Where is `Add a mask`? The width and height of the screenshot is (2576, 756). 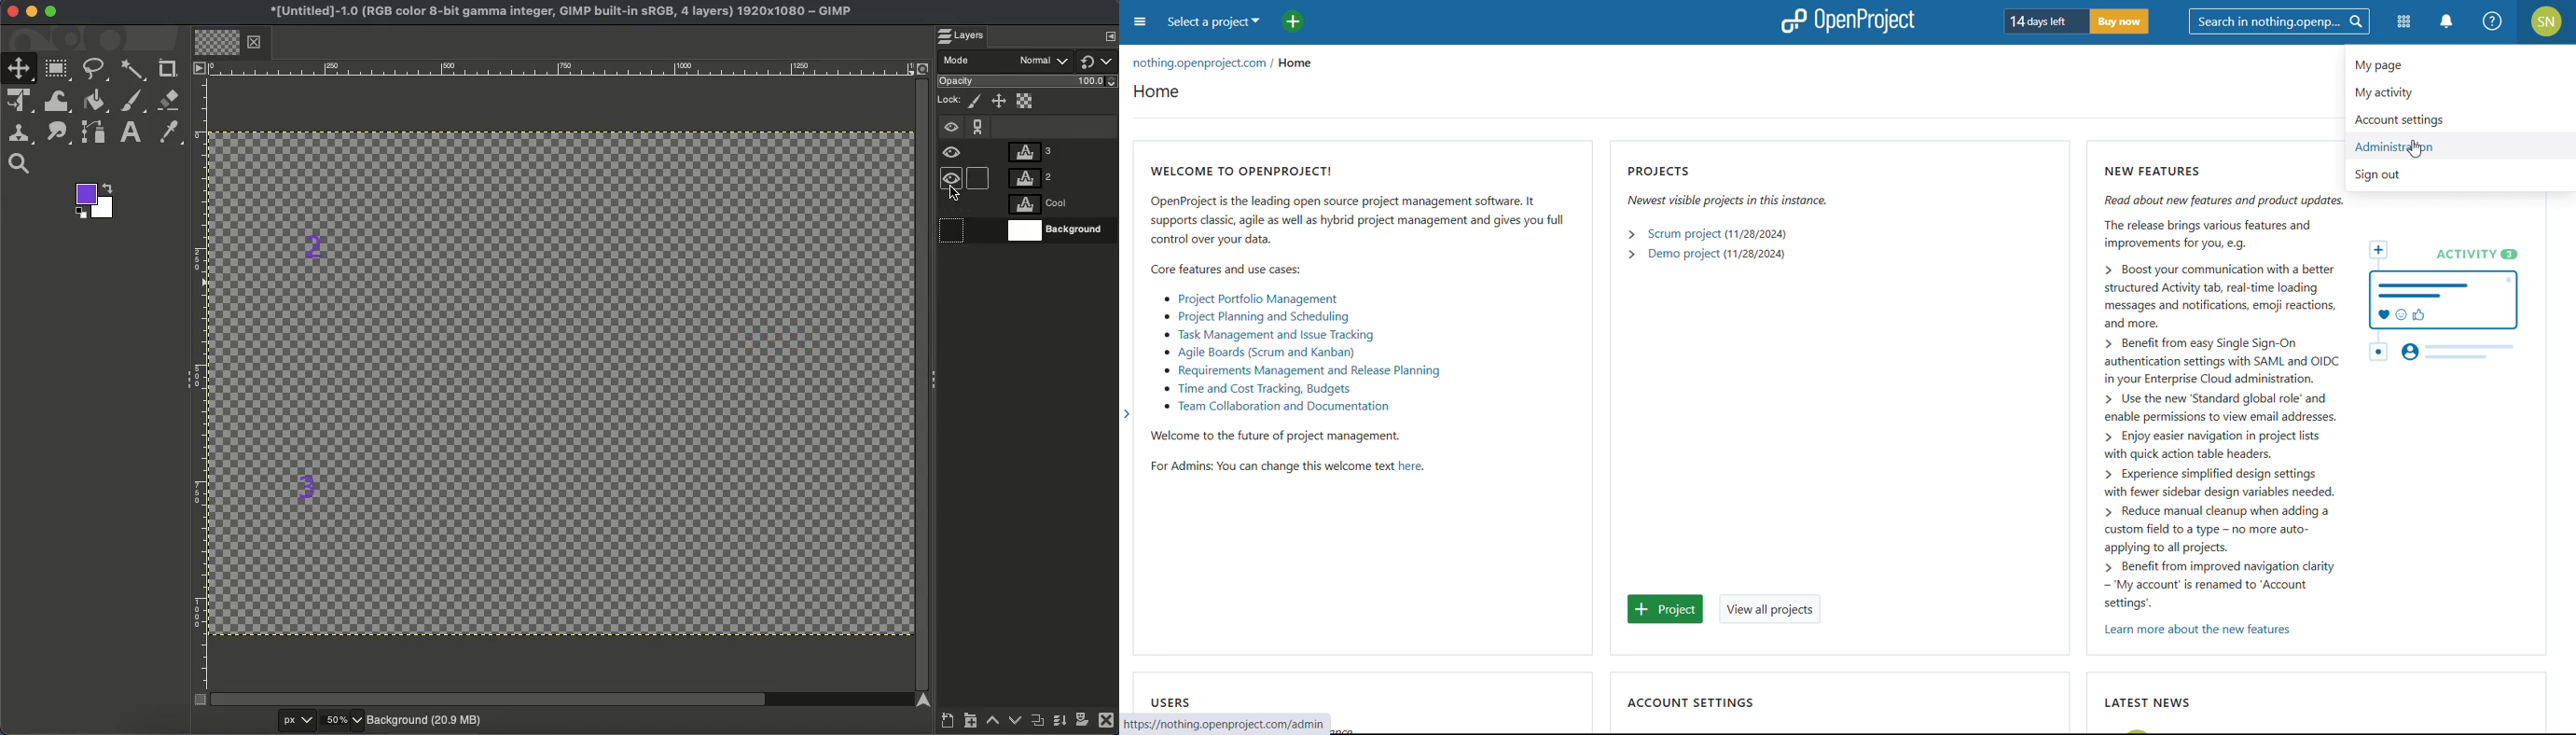 Add a mask is located at coordinates (1082, 723).